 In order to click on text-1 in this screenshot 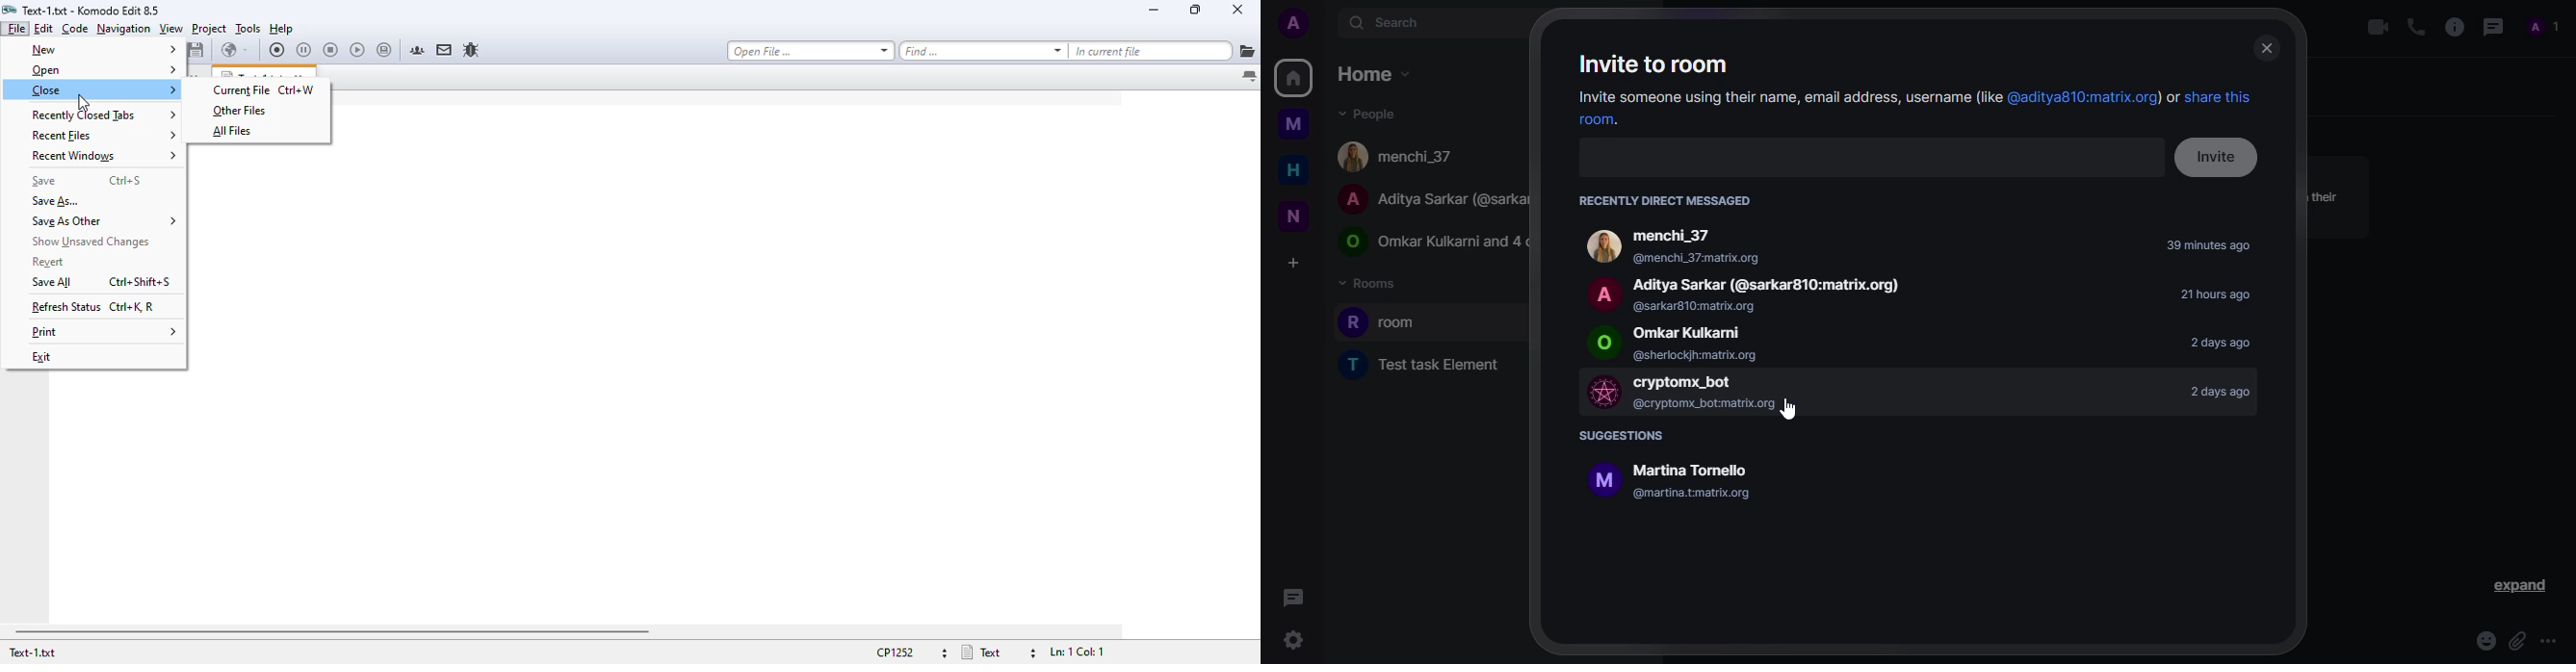, I will do `click(31, 652)`.